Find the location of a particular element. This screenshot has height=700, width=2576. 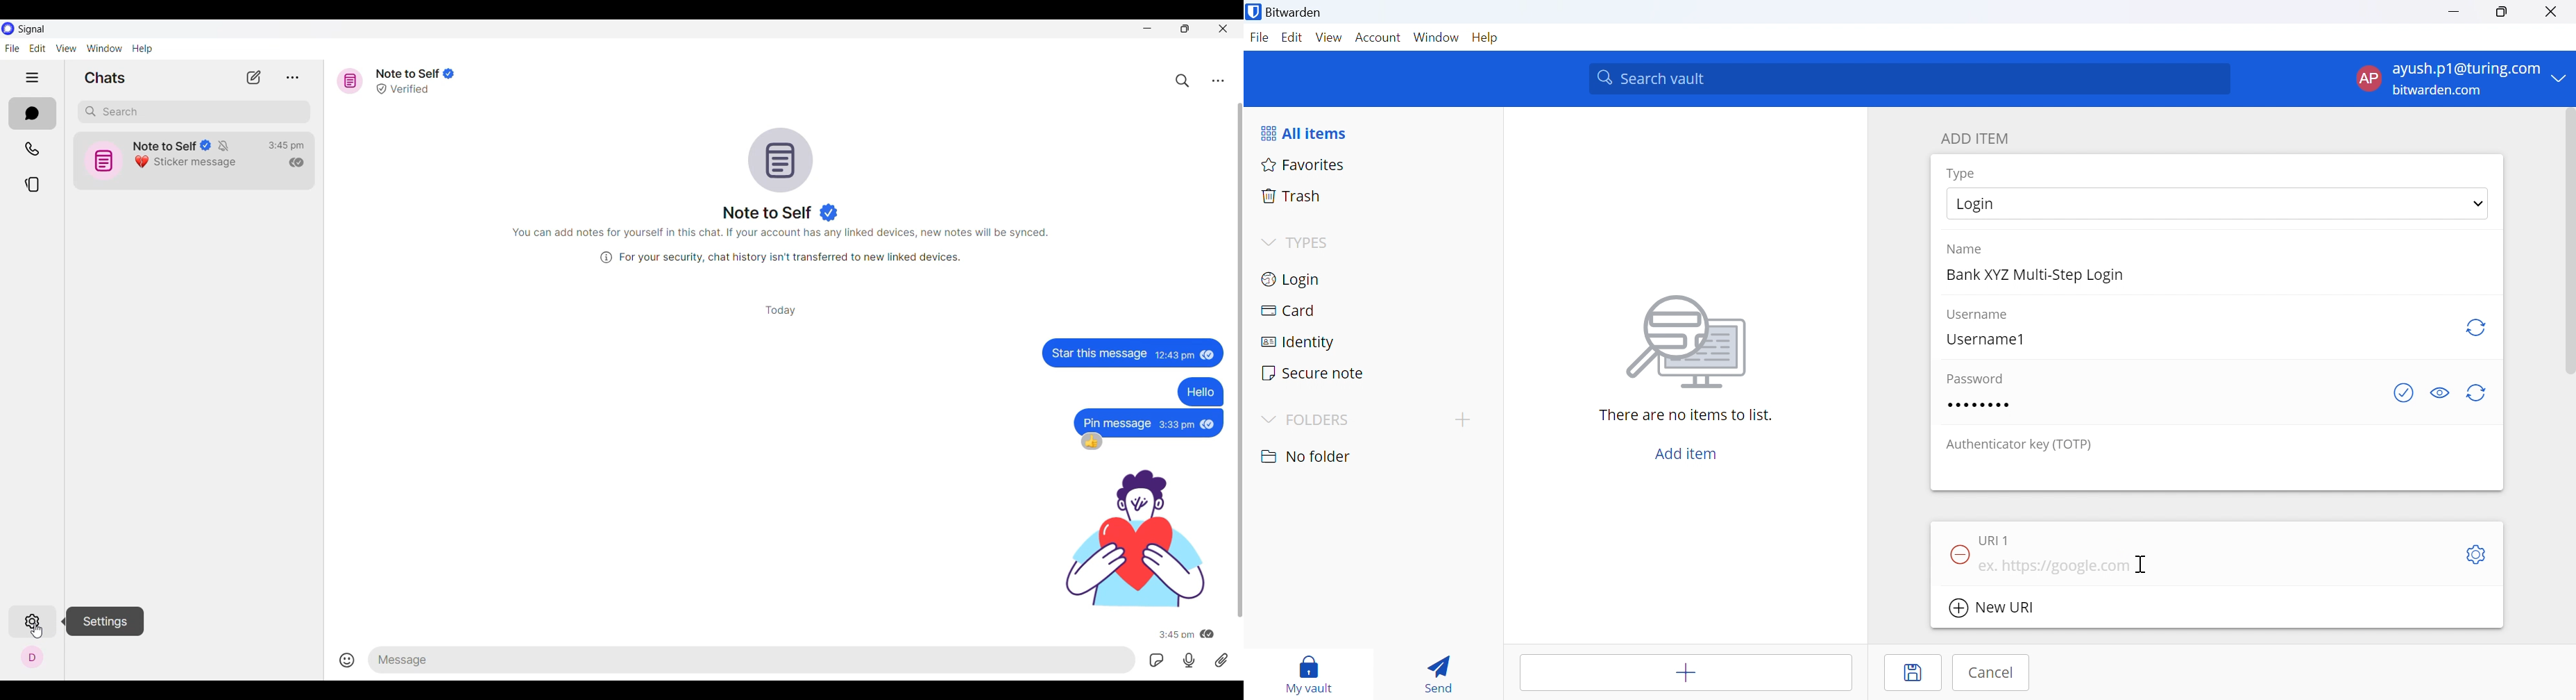

Cursor is located at coordinates (2142, 565).